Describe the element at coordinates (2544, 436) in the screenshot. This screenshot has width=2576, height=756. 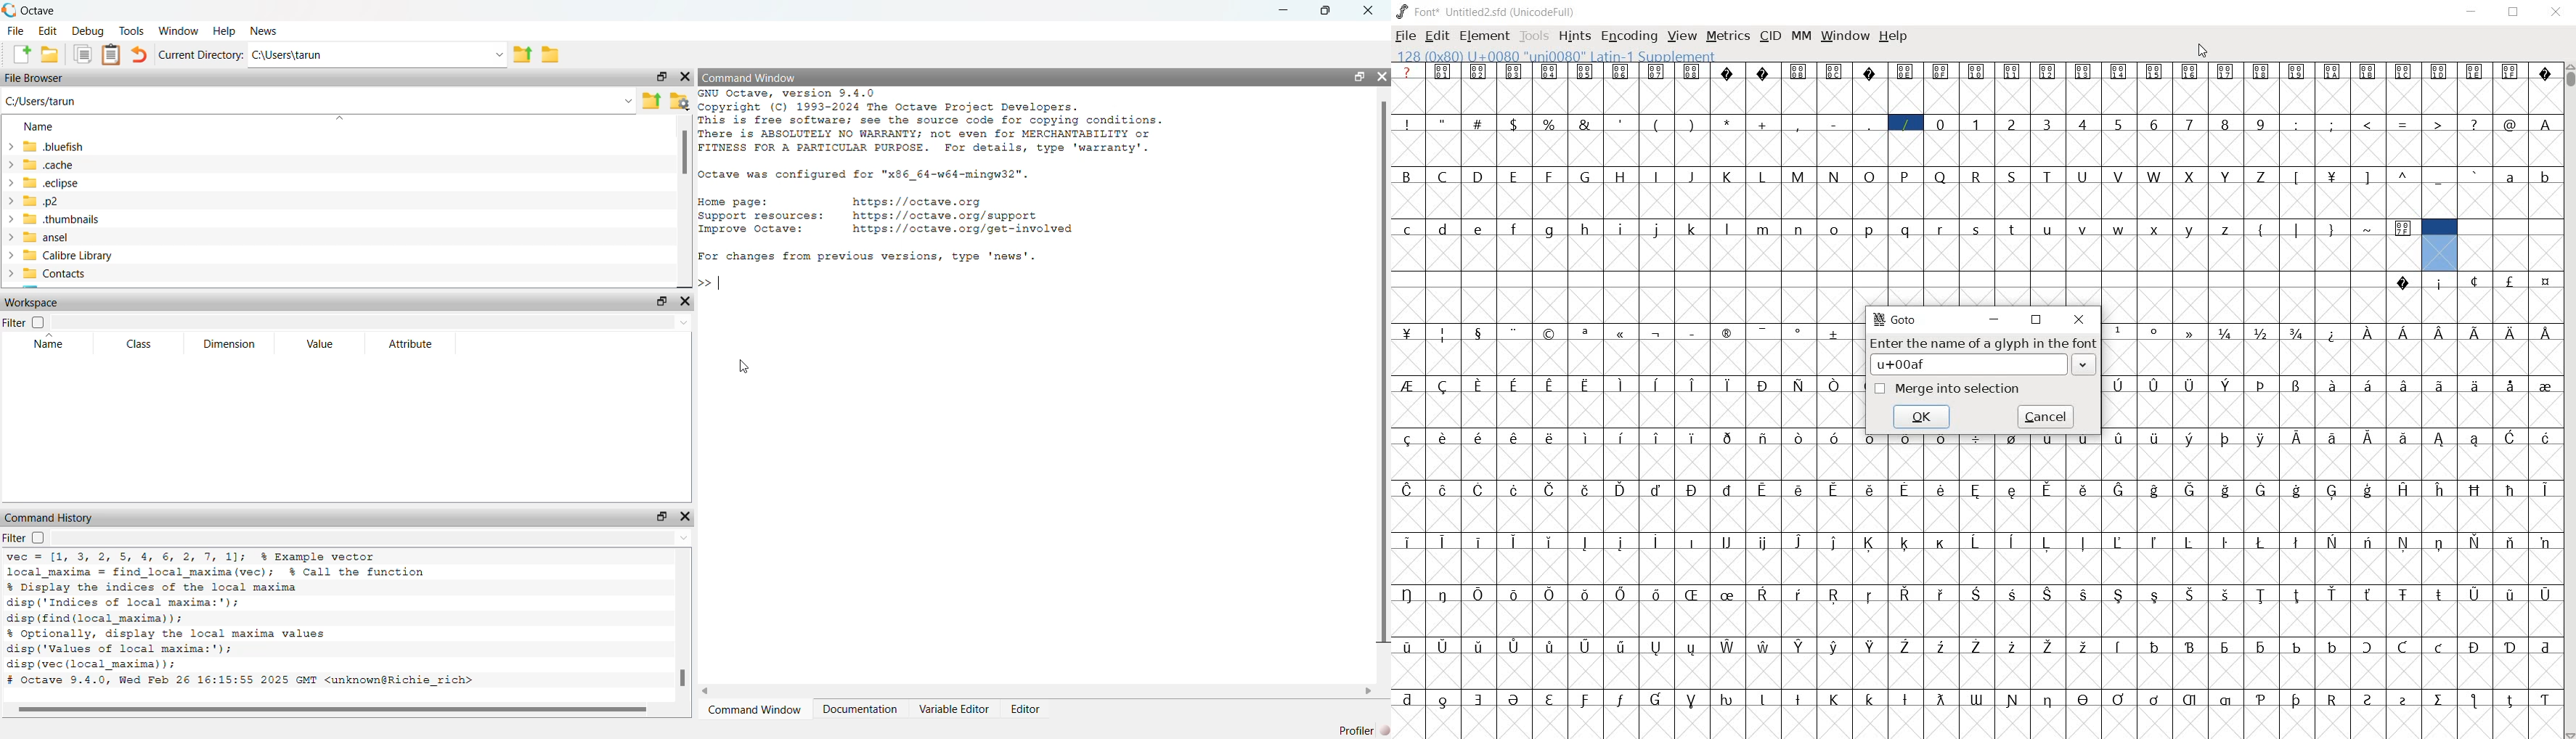
I see `Symbol` at that location.